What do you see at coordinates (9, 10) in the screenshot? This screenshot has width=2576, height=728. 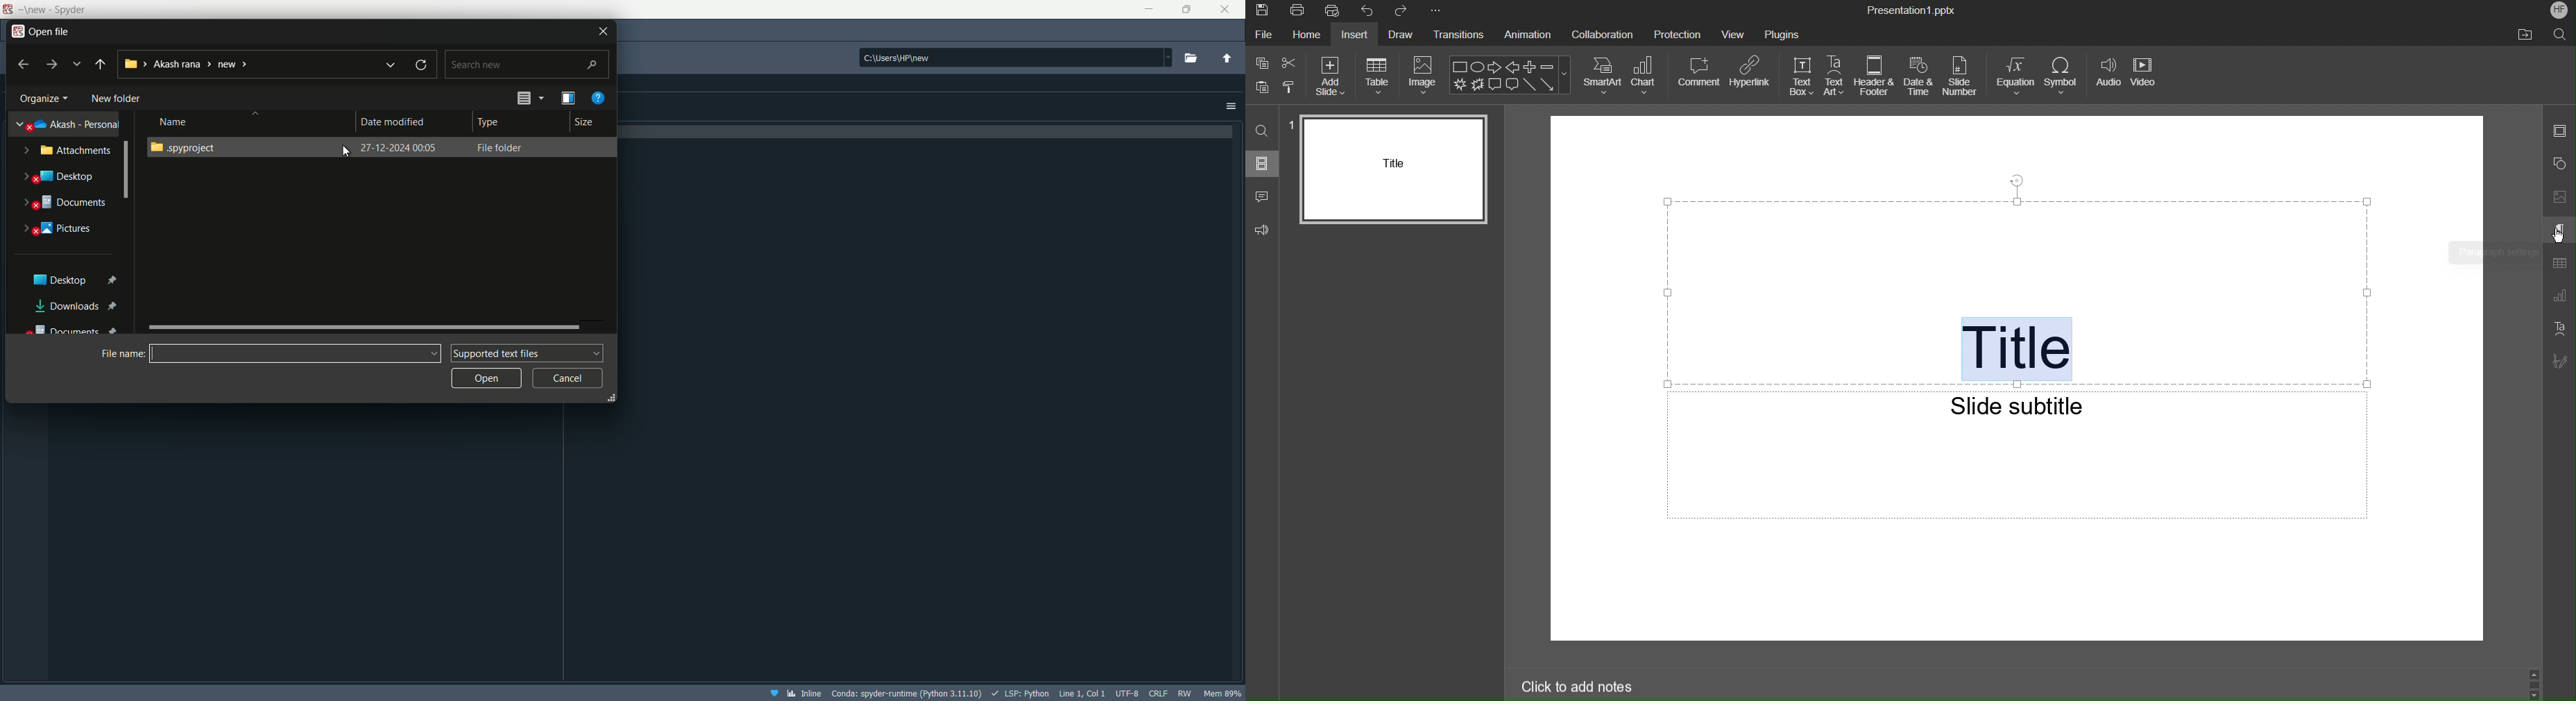 I see `App icon` at bounding box center [9, 10].